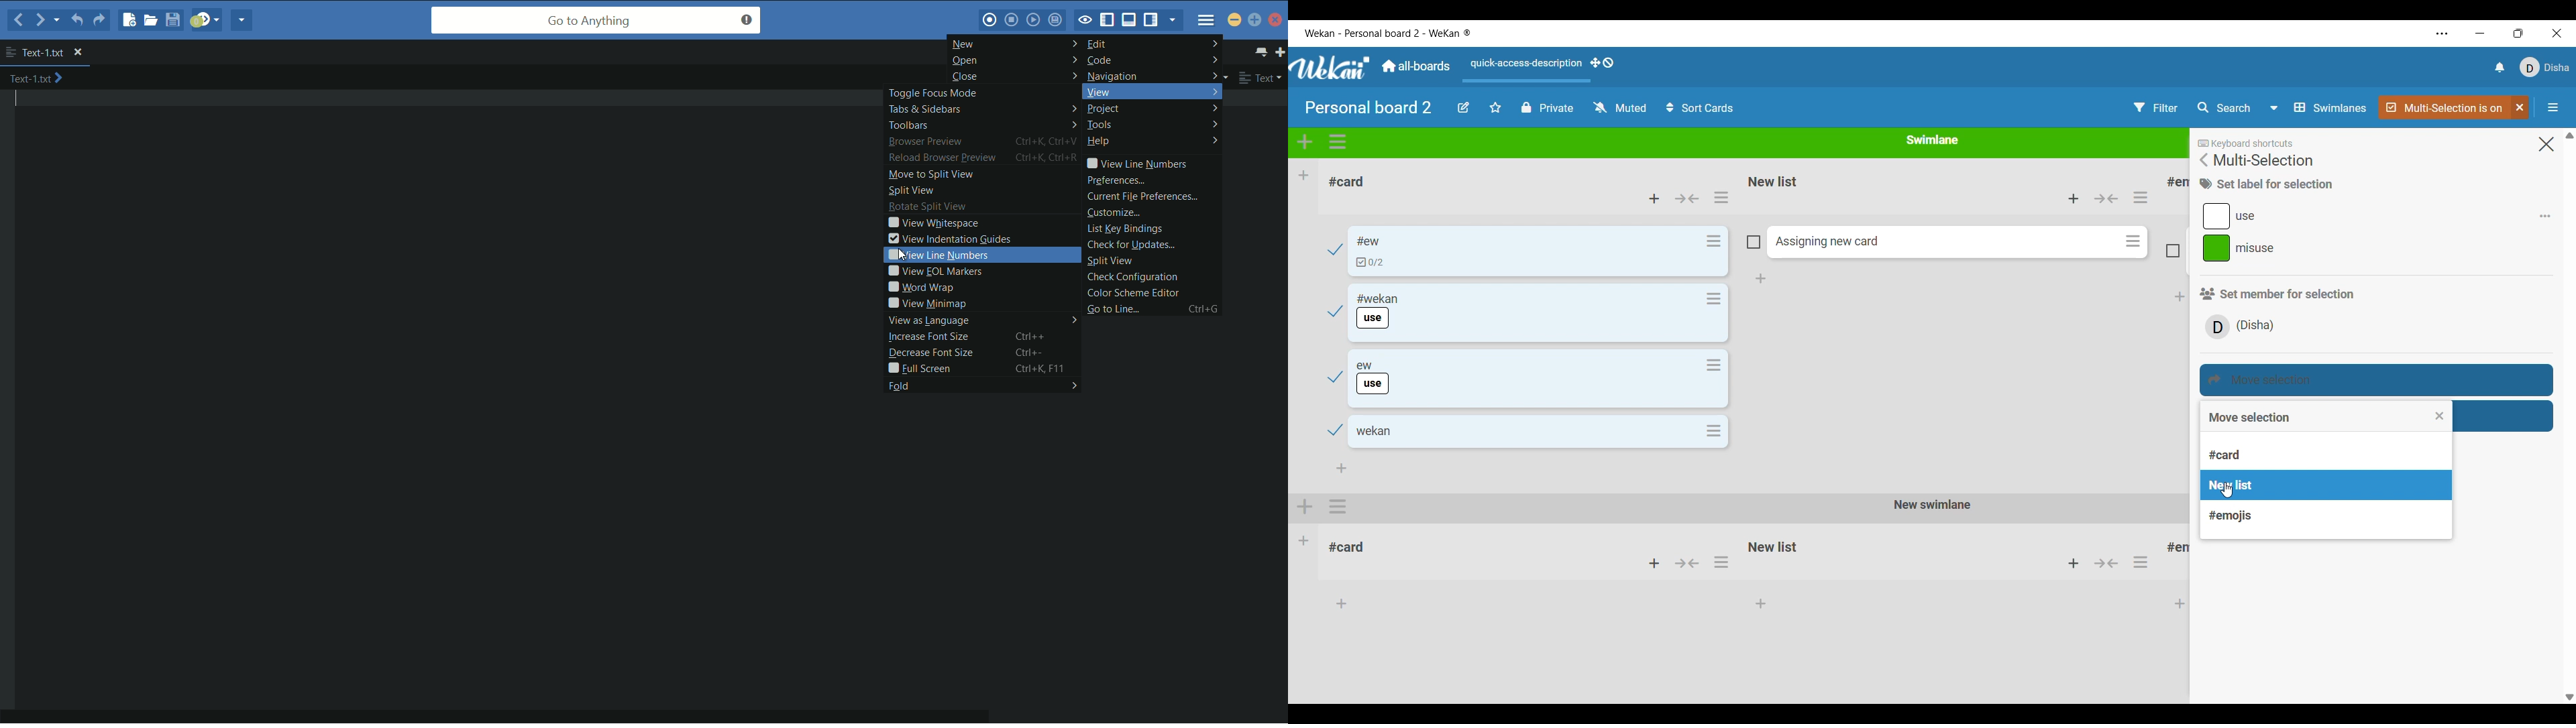 The image size is (2576, 728). I want to click on menu, so click(1207, 21).